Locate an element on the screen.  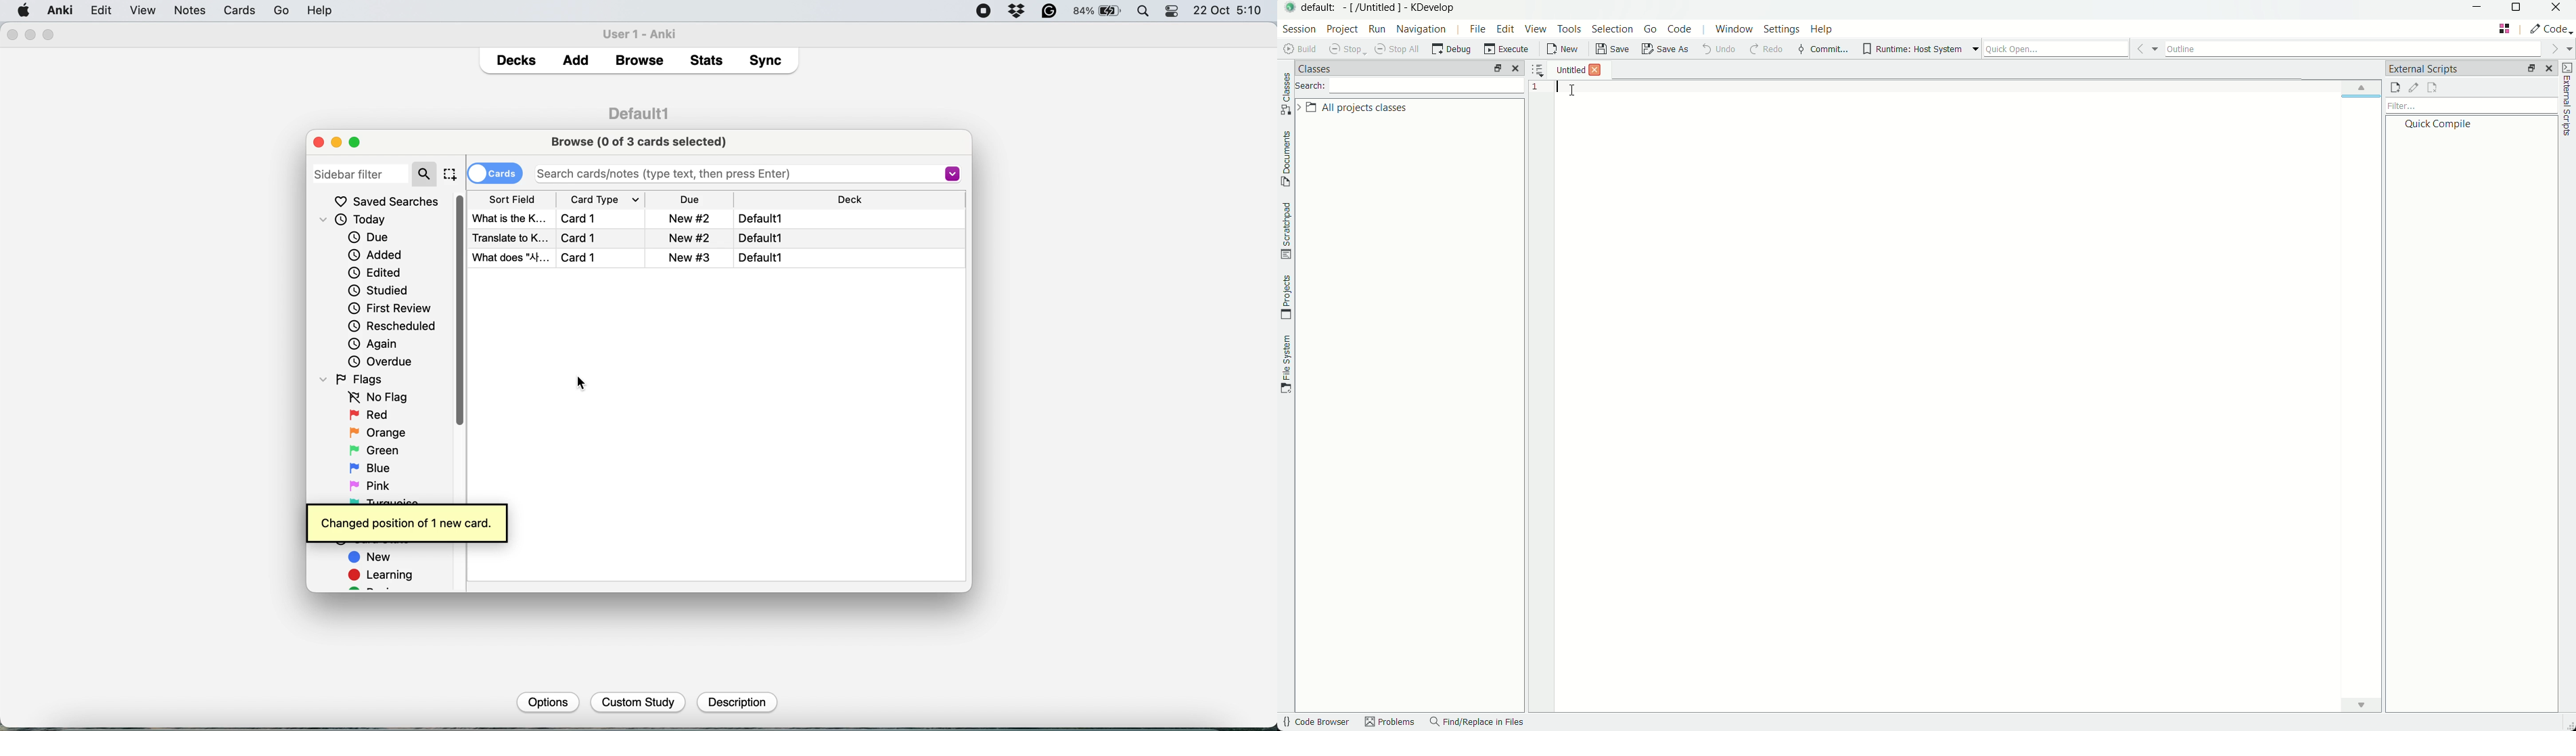
control center is located at coordinates (1173, 12).